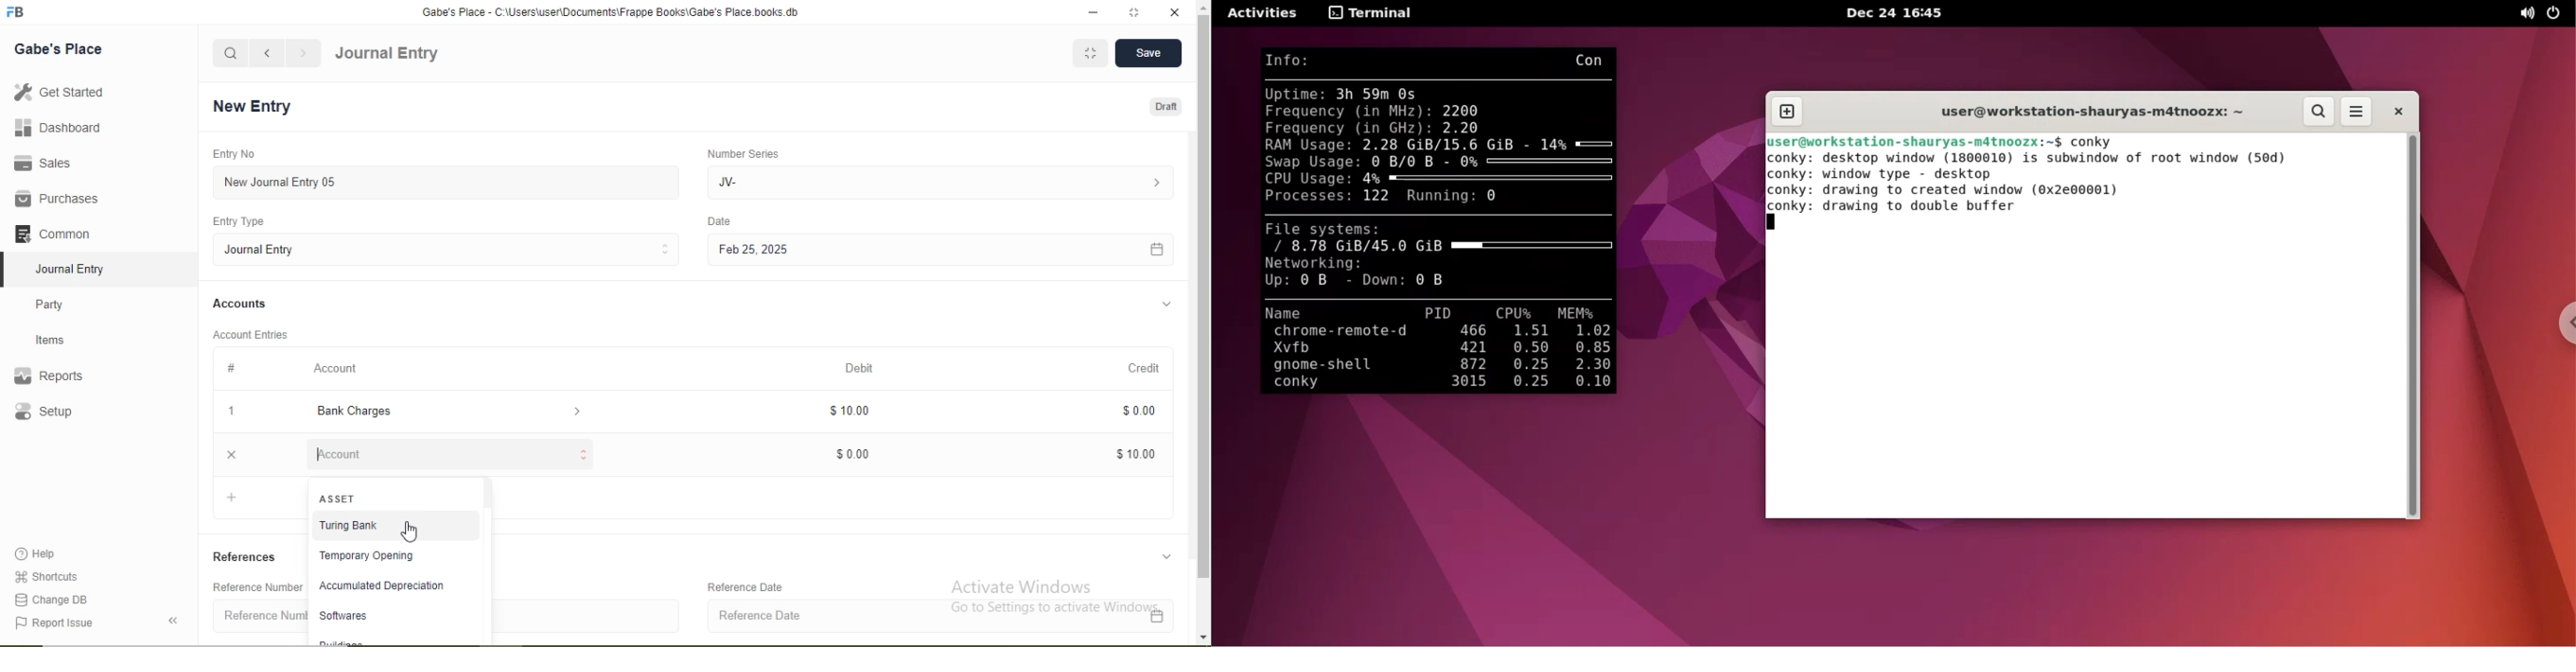 This screenshot has height=672, width=2576. What do you see at coordinates (390, 557) in the screenshot?
I see `‘Temporary Opening` at bounding box center [390, 557].